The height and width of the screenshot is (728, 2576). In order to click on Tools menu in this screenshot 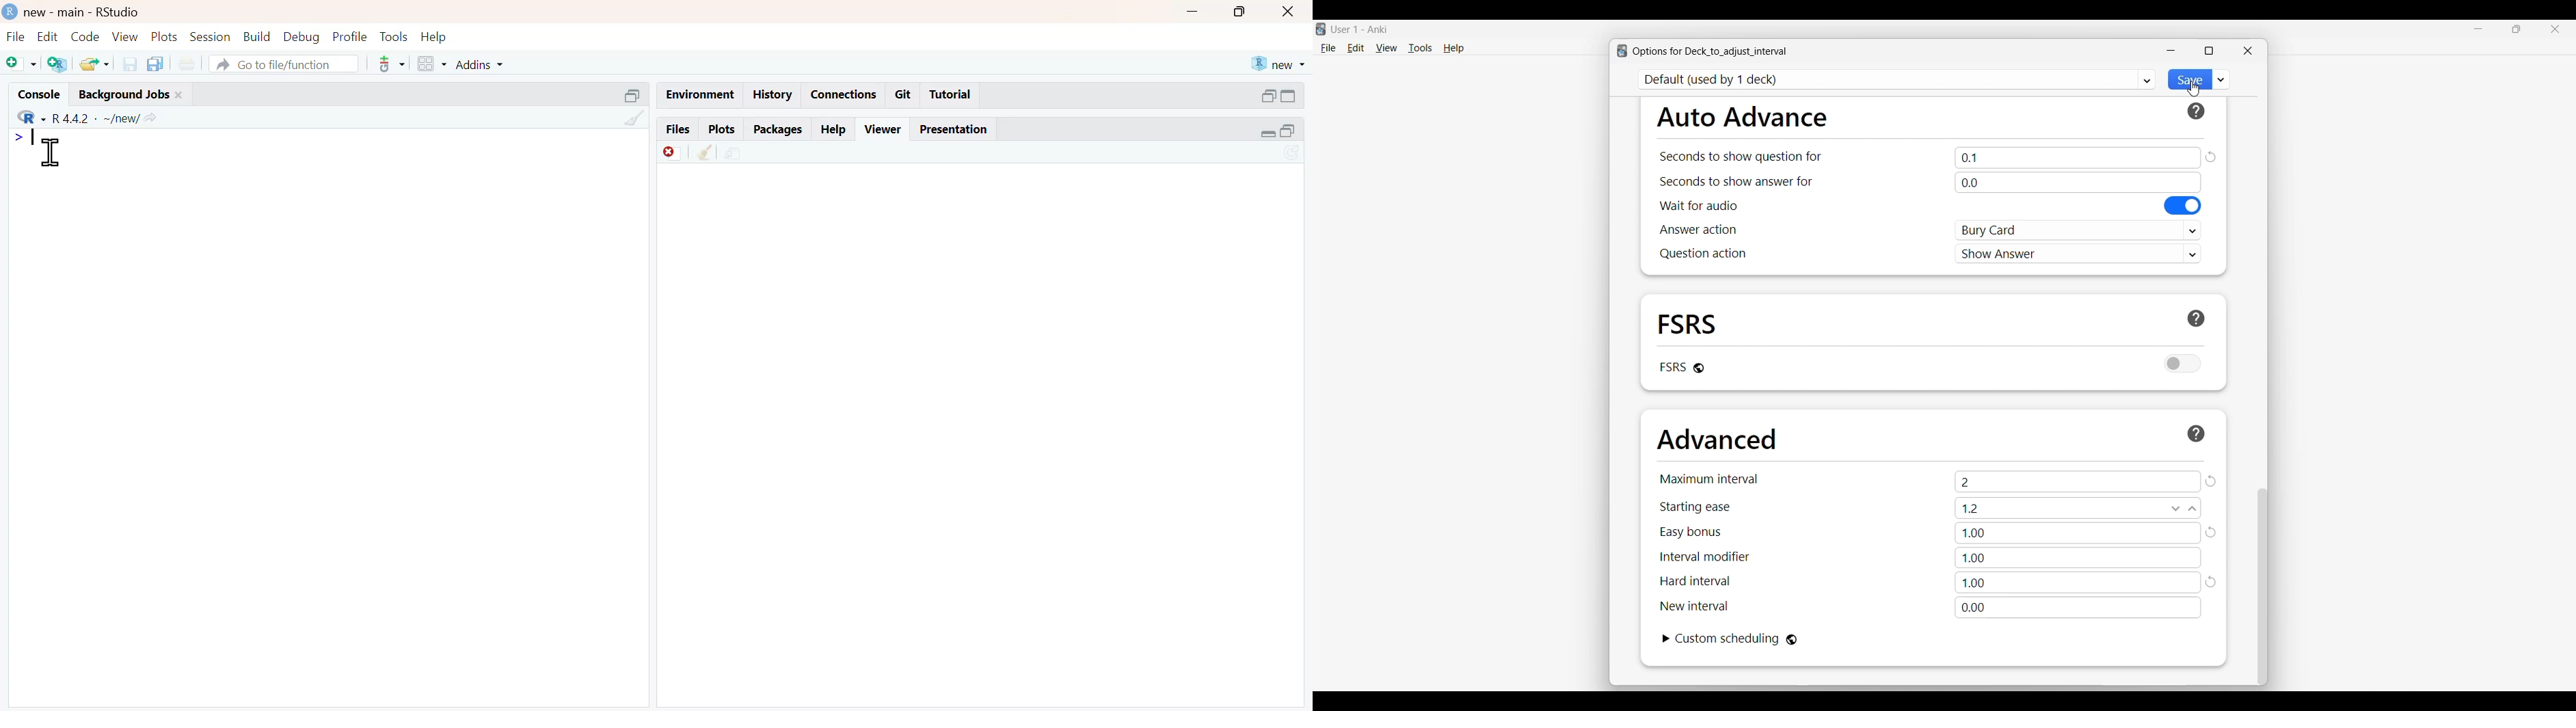, I will do `click(1421, 48)`.